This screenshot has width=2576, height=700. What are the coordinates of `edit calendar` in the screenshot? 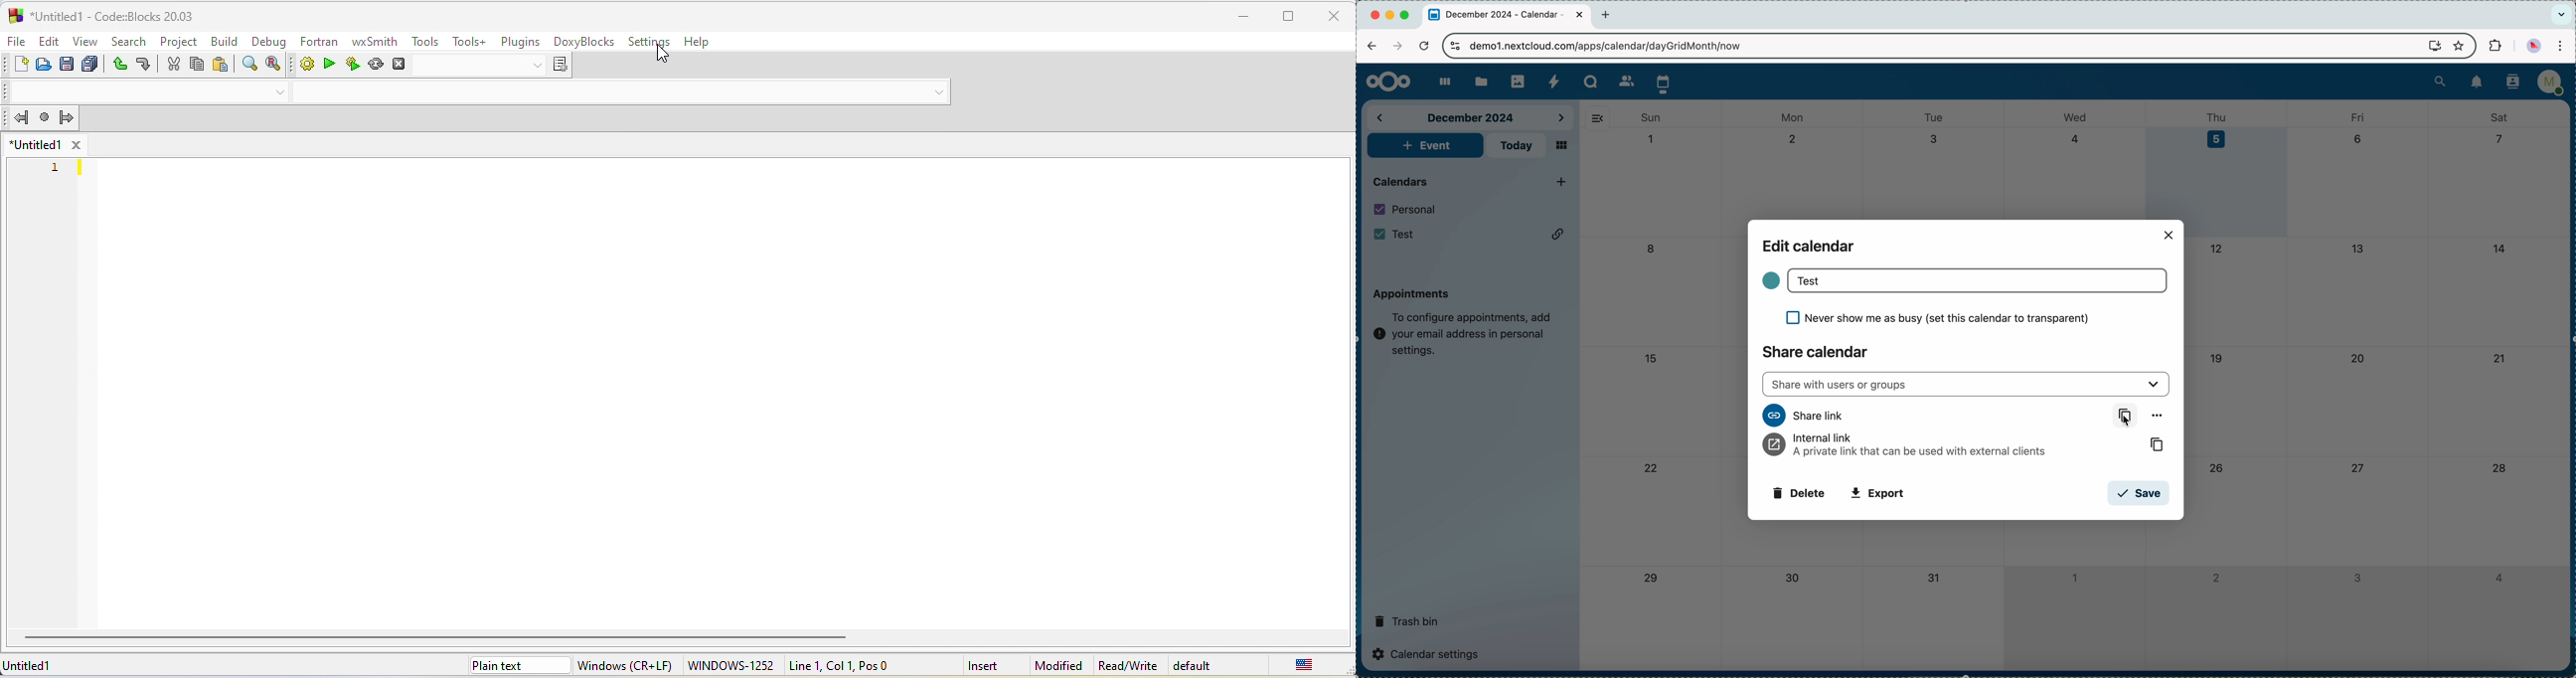 It's located at (1809, 246).